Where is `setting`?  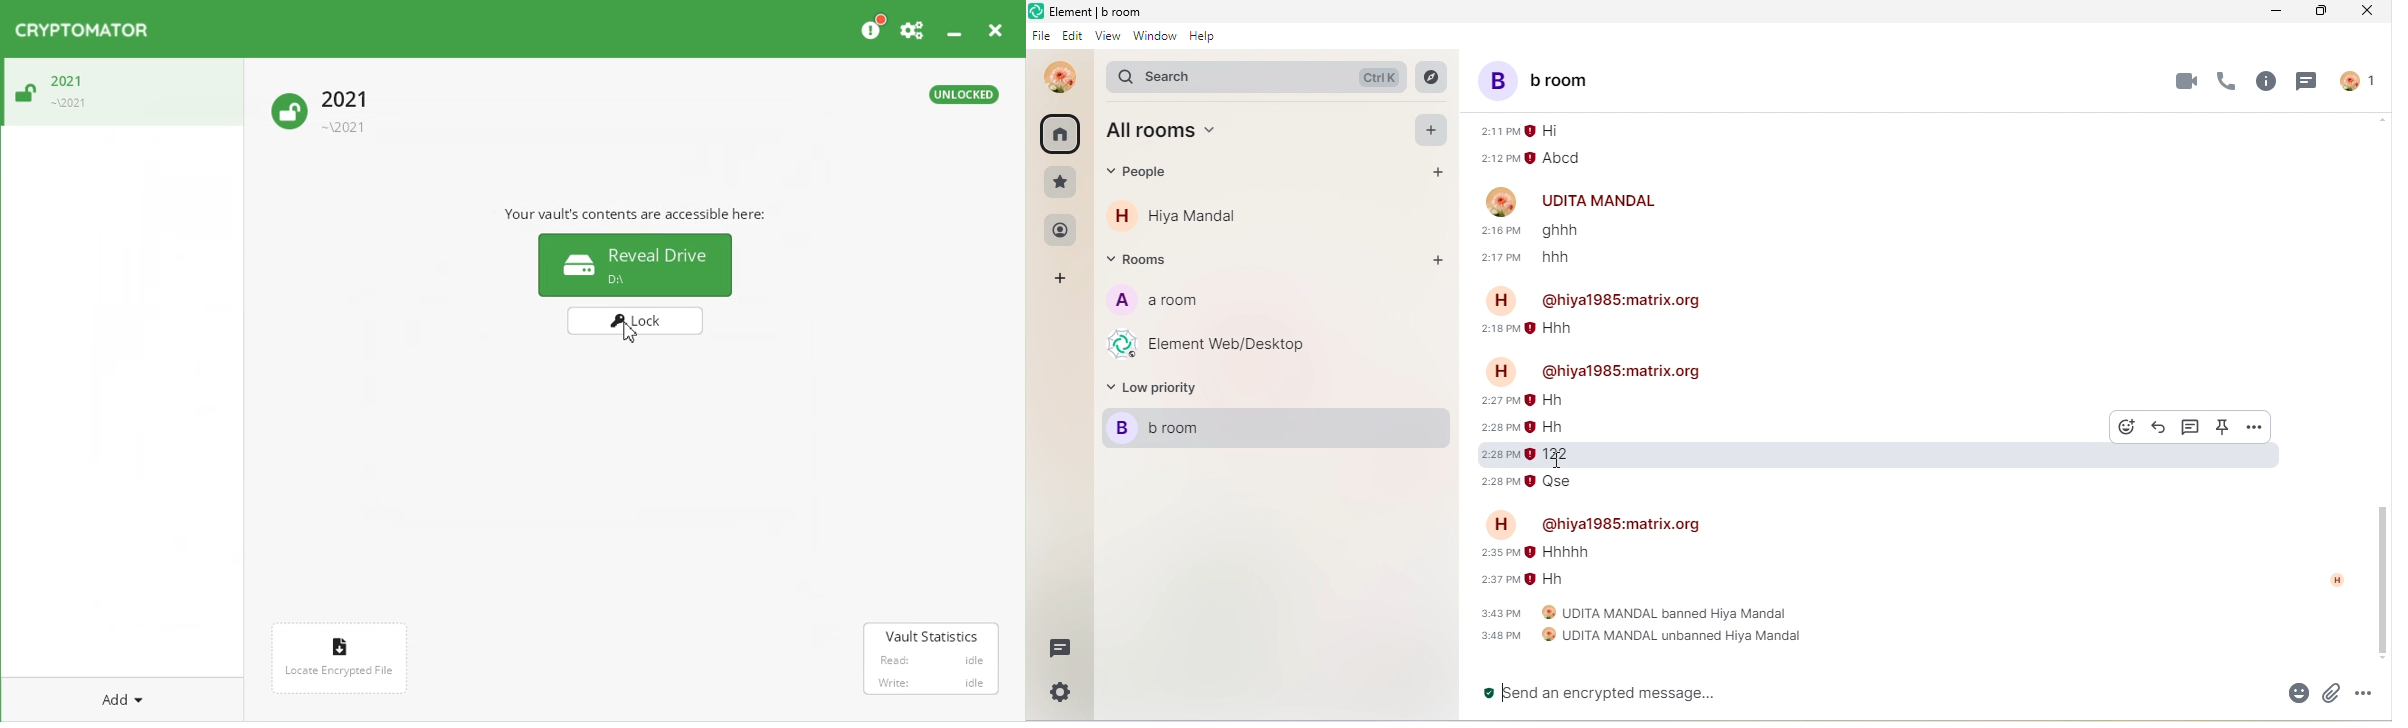
setting is located at coordinates (1057, 697).